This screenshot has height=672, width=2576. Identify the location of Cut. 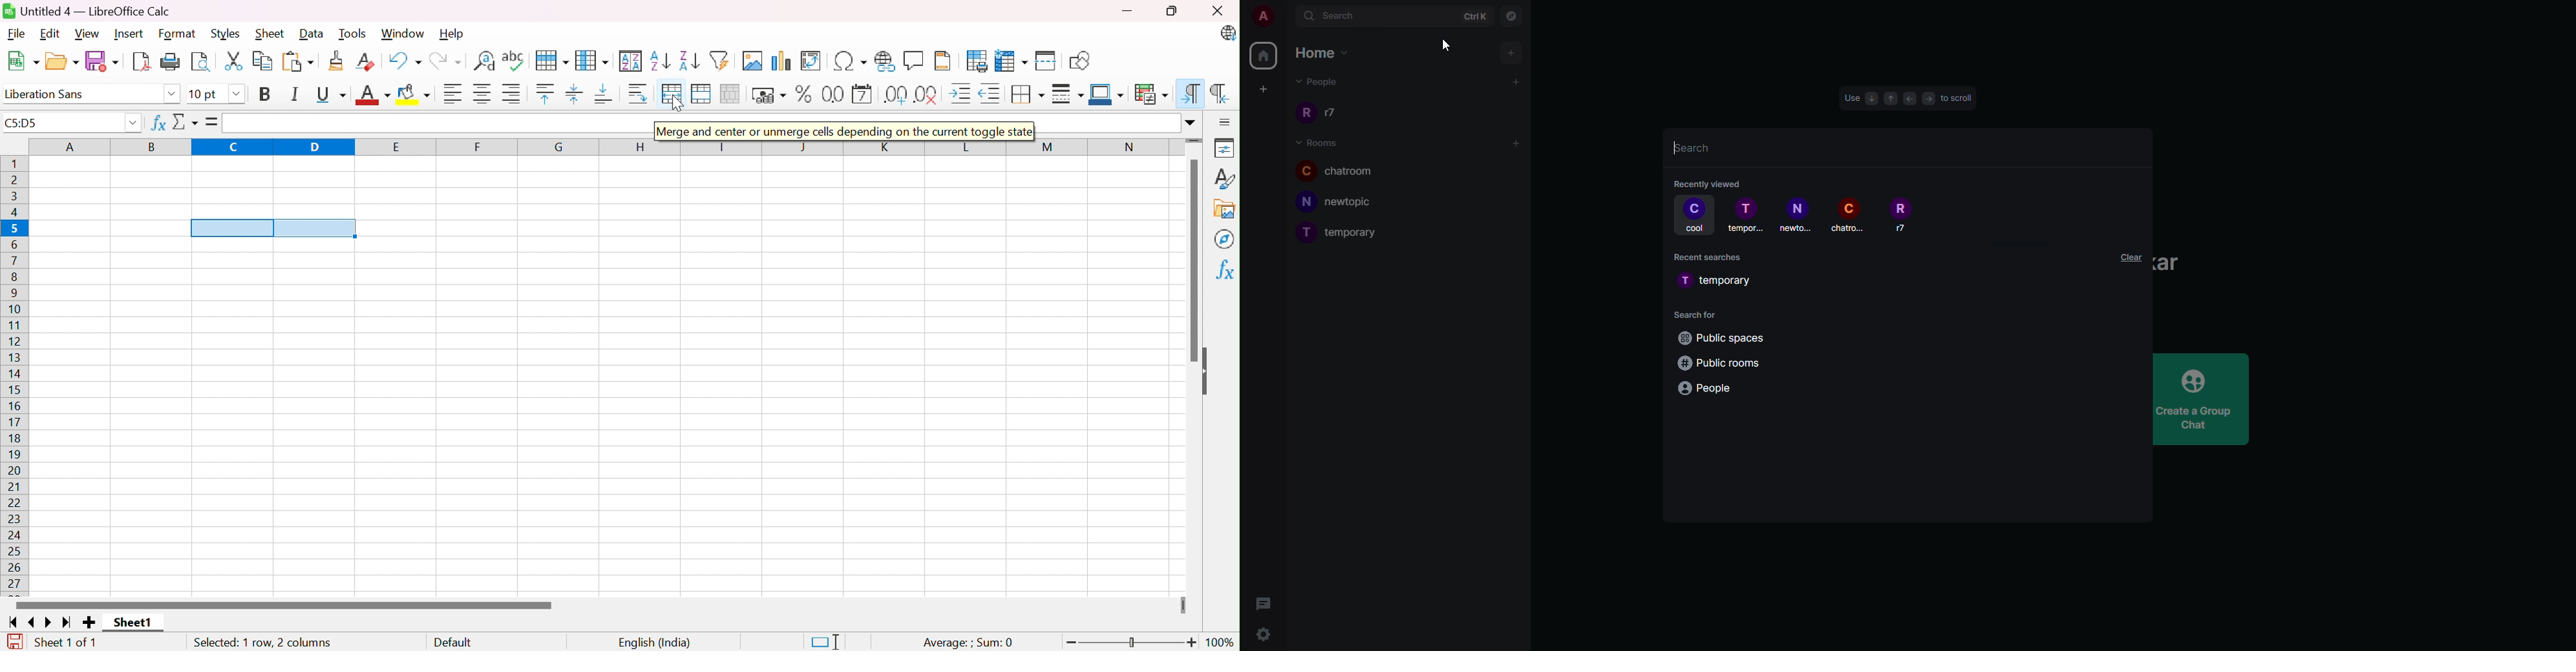
(235, 61).